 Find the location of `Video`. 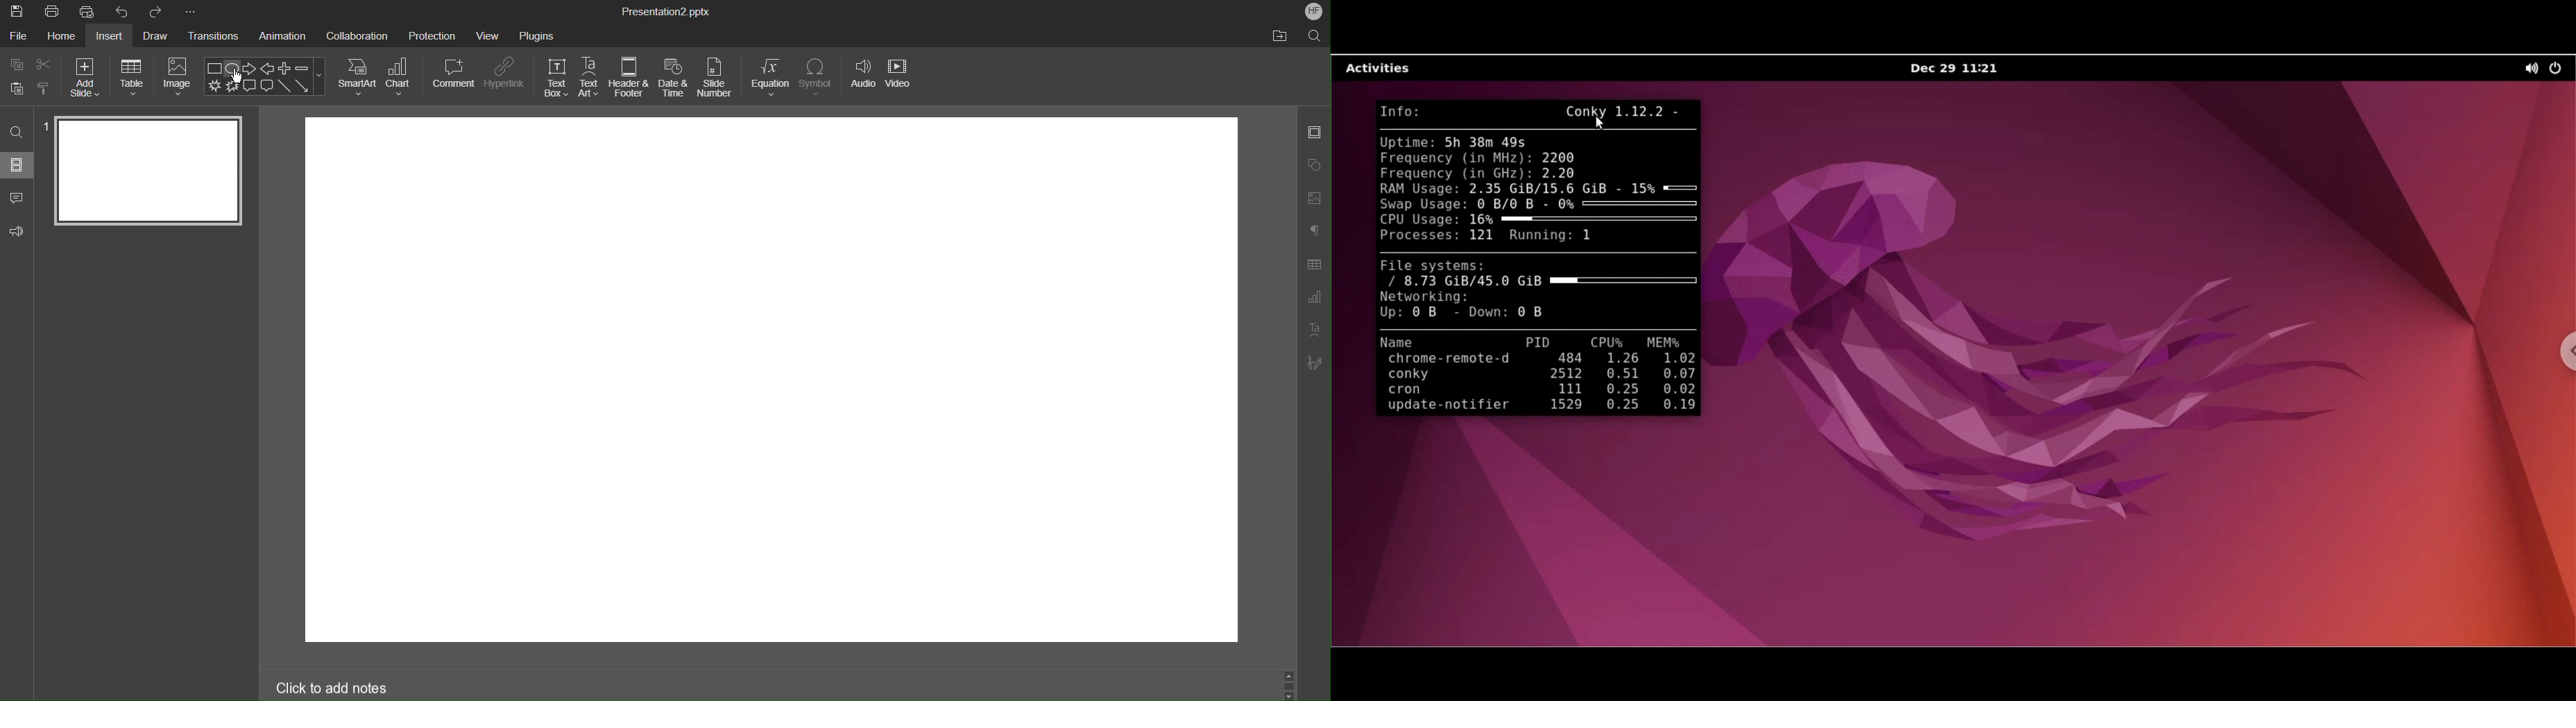

Video is located at coordinates (901, 79).